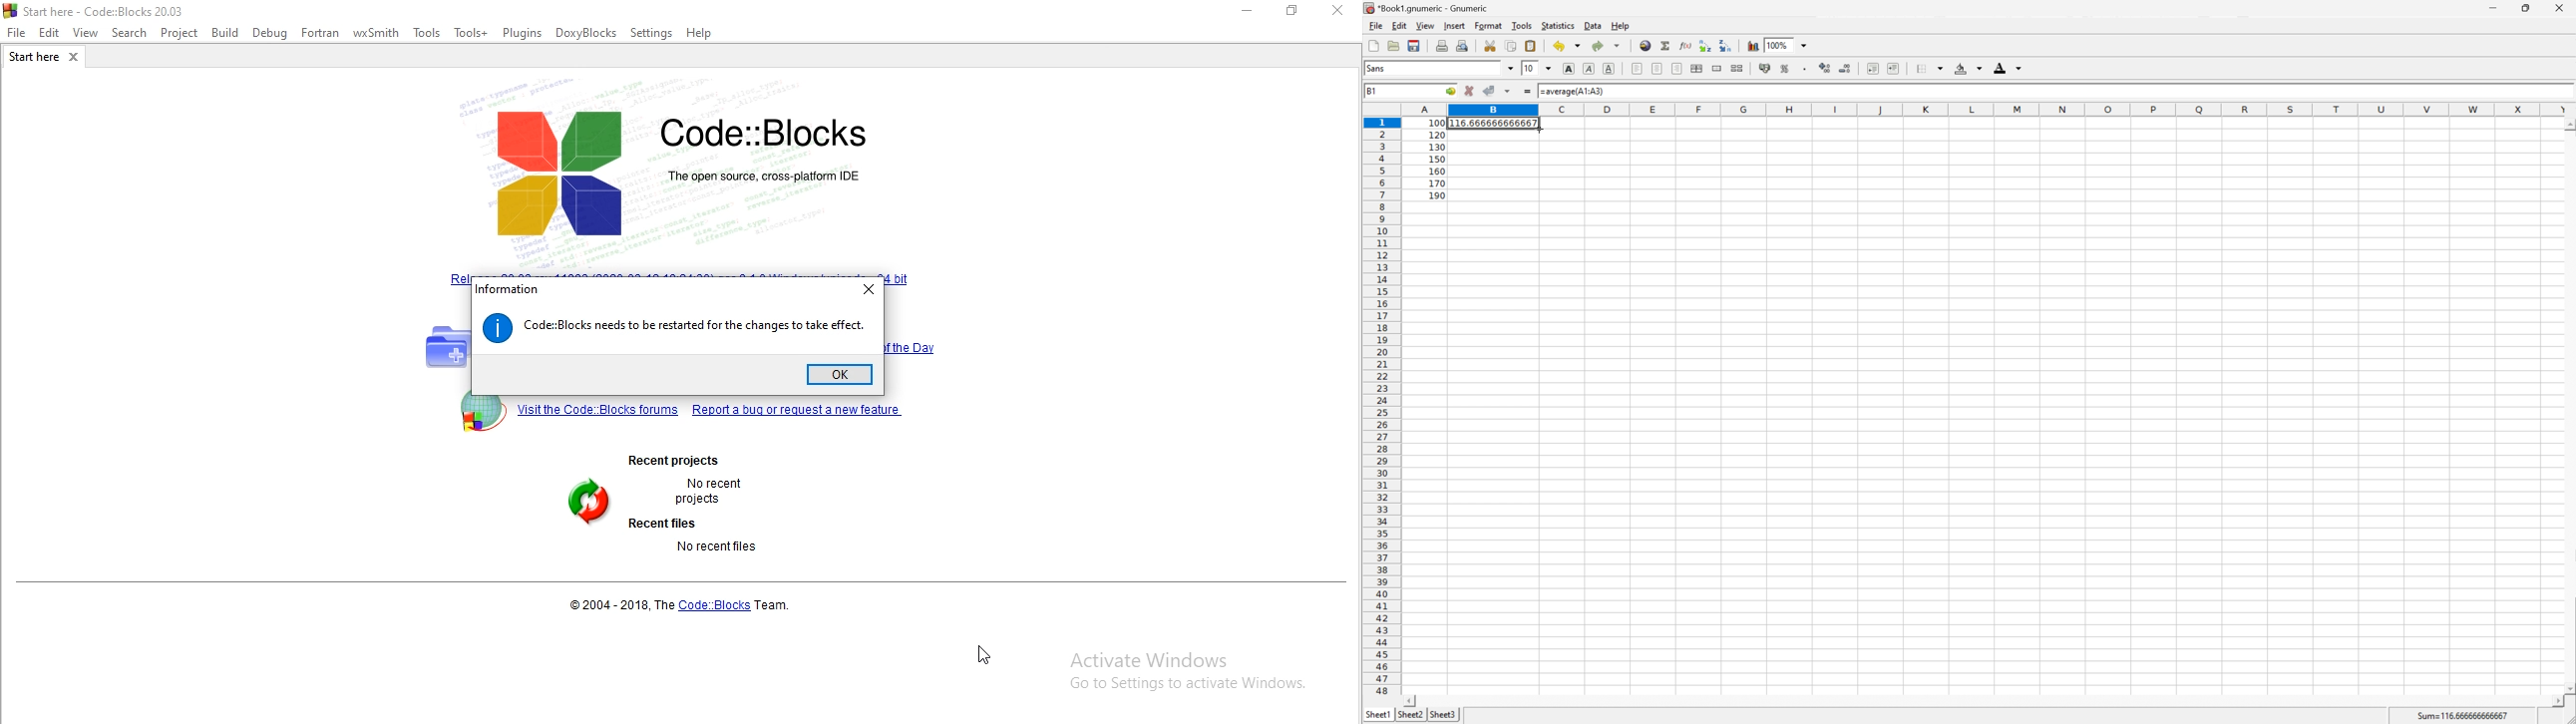 The height and width of the screenshot is (728, 2576). What do you see at coordinates (594, 410) in the screenshot?
I see `Visitthe CodeBlocks forums` at bounding box center [594, 410].